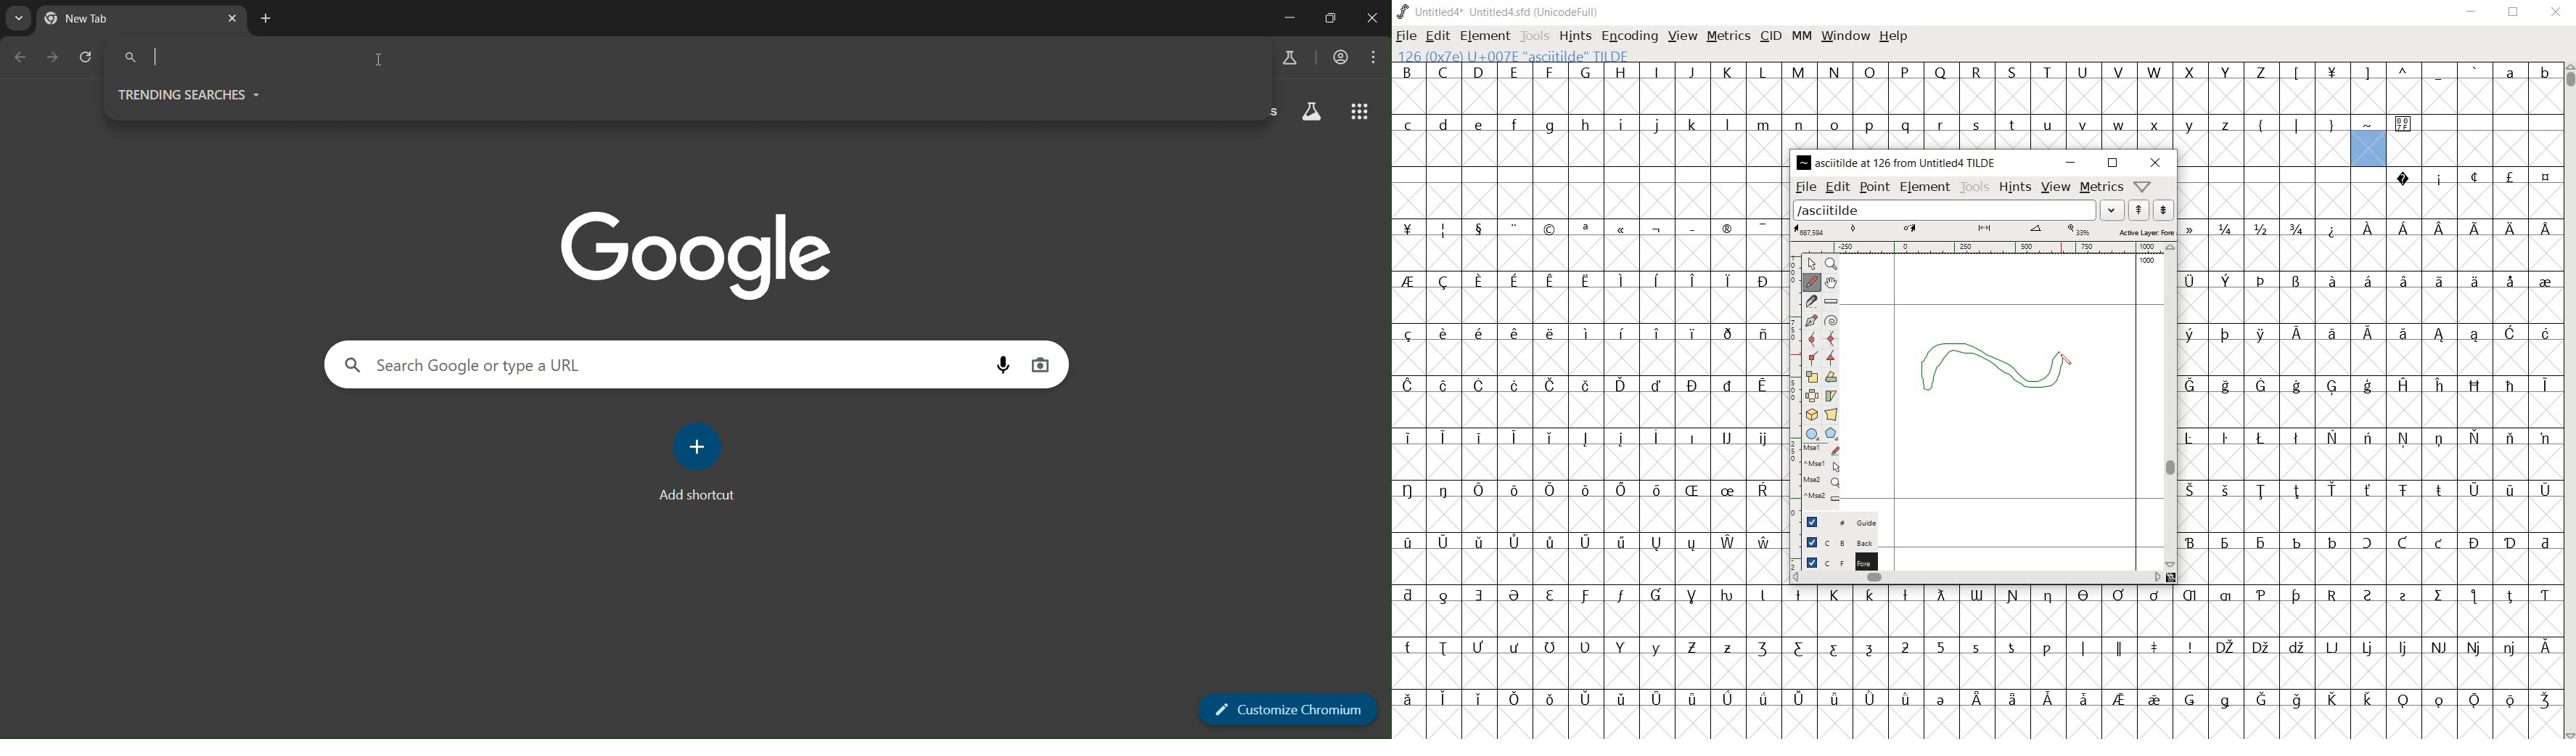 This screenshot has height=756, width=2576. I want to click on ASCIITILDE AT 126 FROM UNTITLED4 TILDE, so click(1898, 161).